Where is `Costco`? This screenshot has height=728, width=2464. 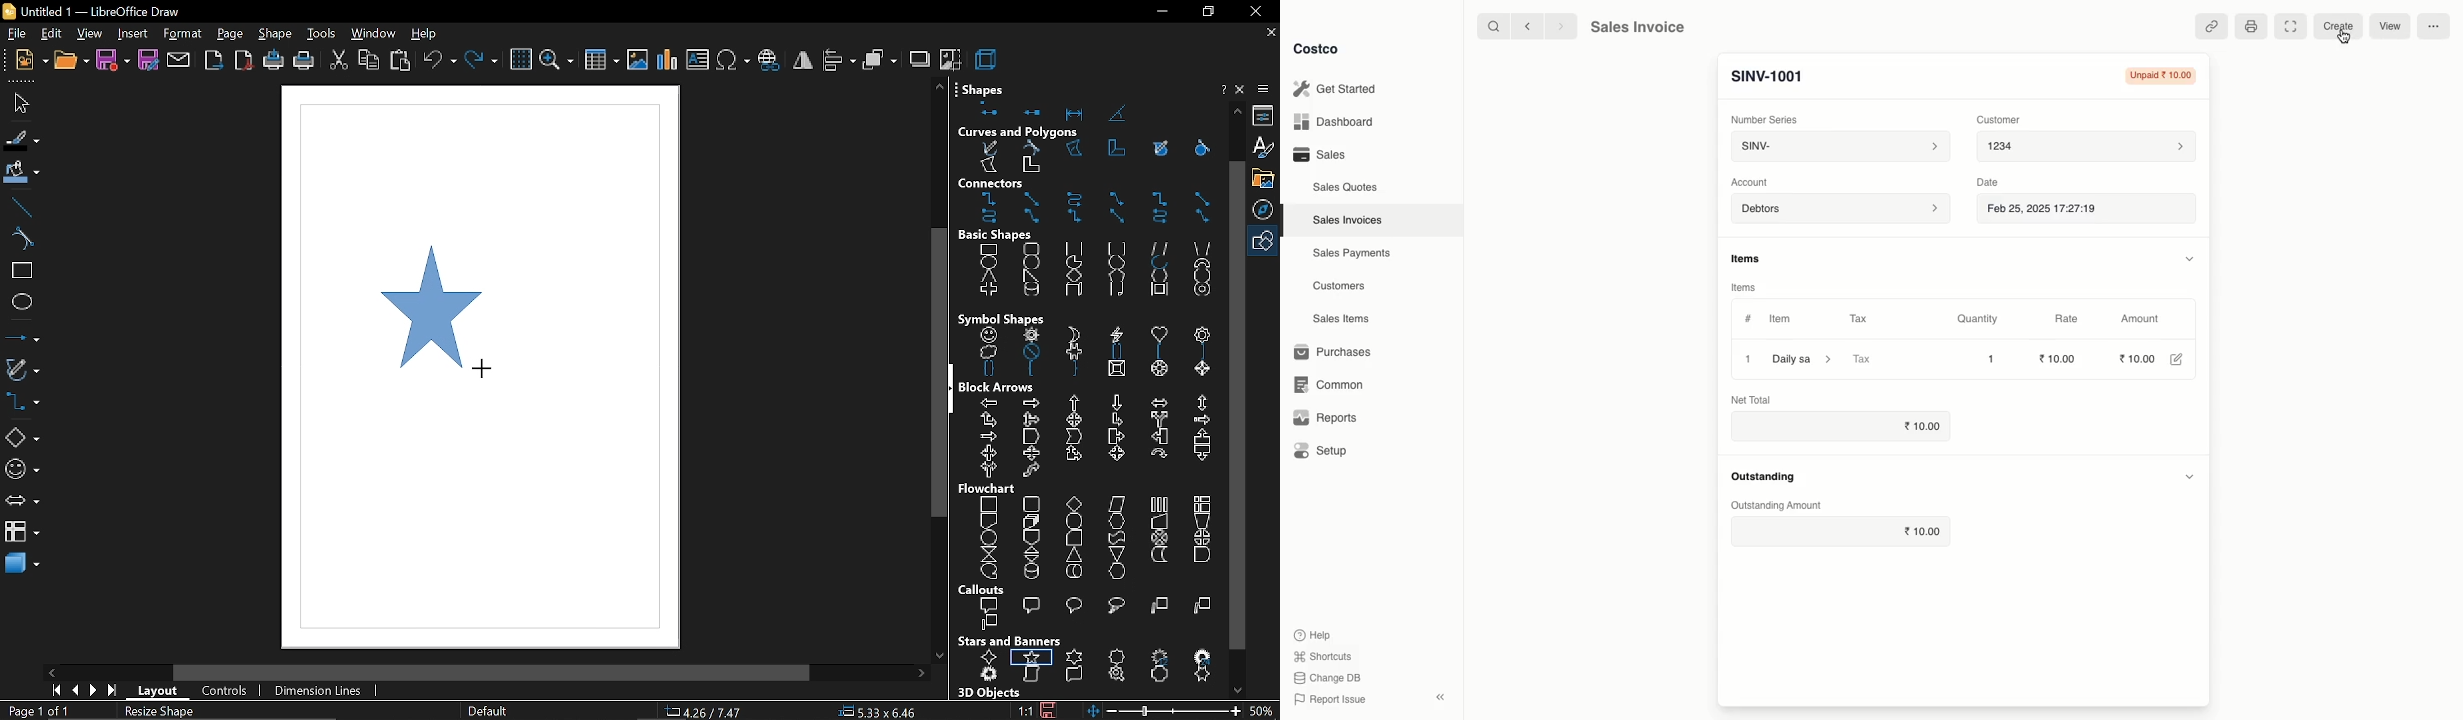 Costco is located at coordinates (1318, 48).